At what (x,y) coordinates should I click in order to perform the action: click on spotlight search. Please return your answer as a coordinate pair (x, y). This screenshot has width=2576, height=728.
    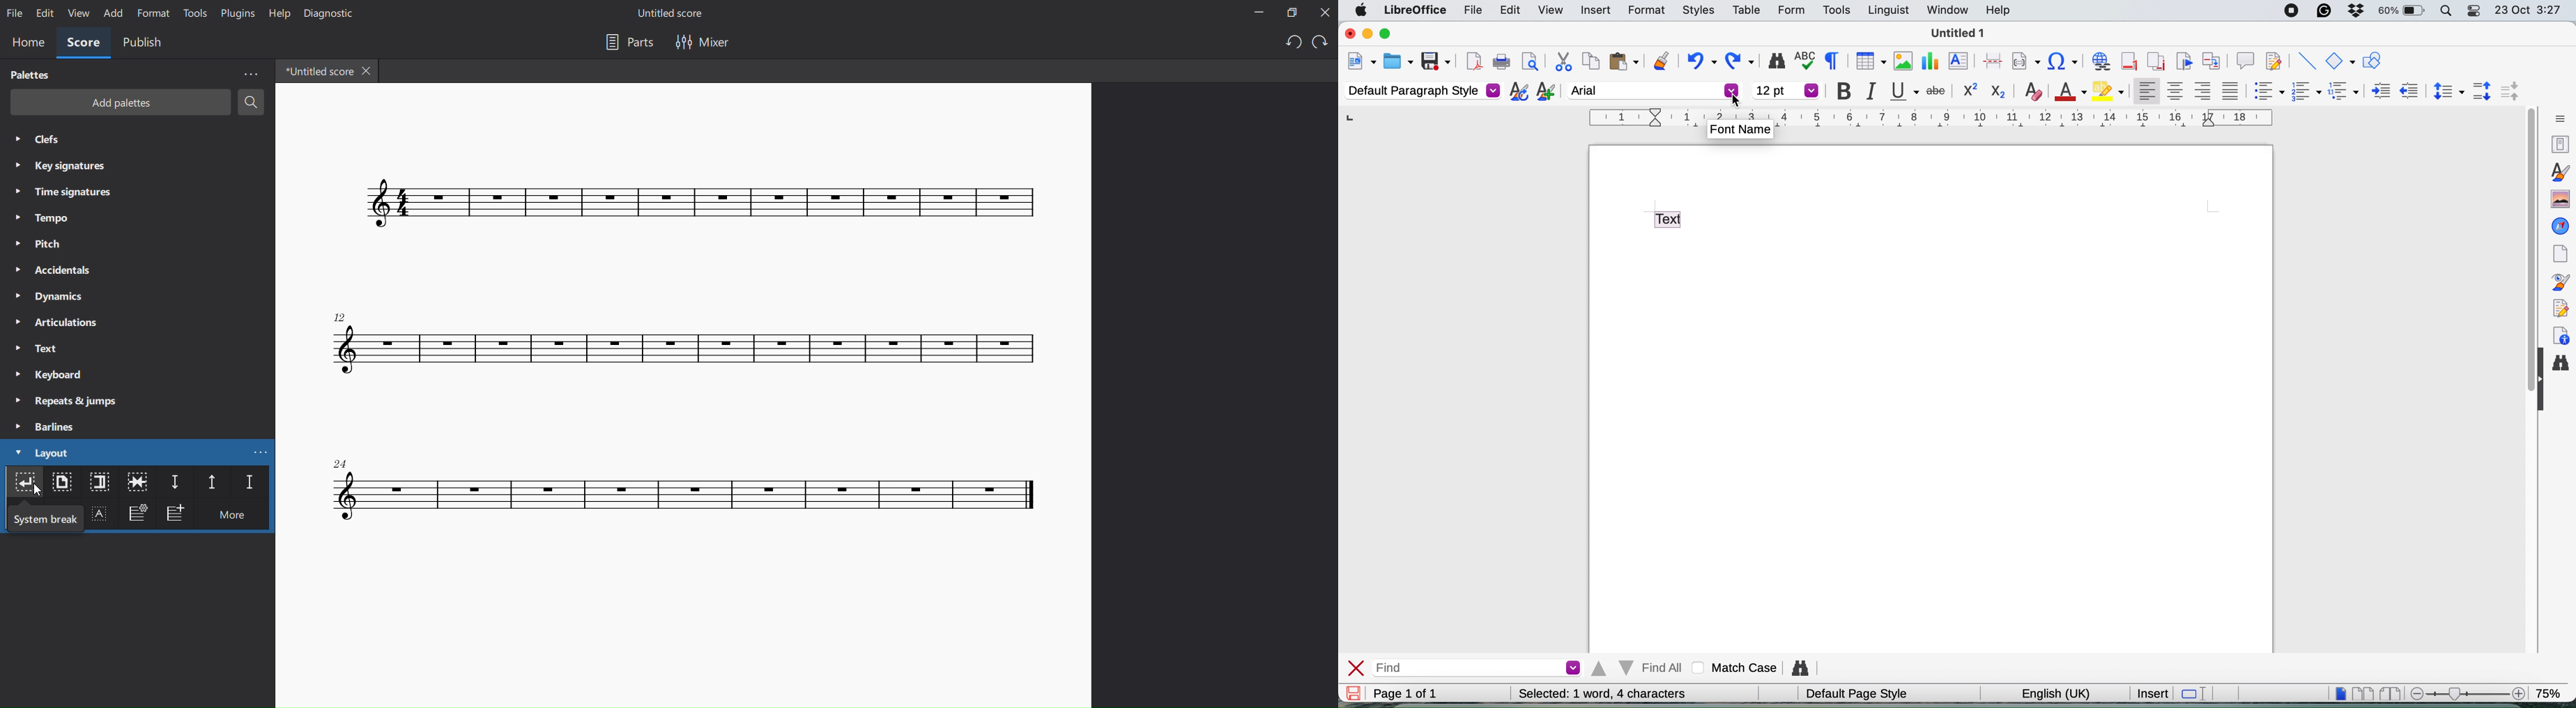
    Looking at the image, I should click on (2445, 12).